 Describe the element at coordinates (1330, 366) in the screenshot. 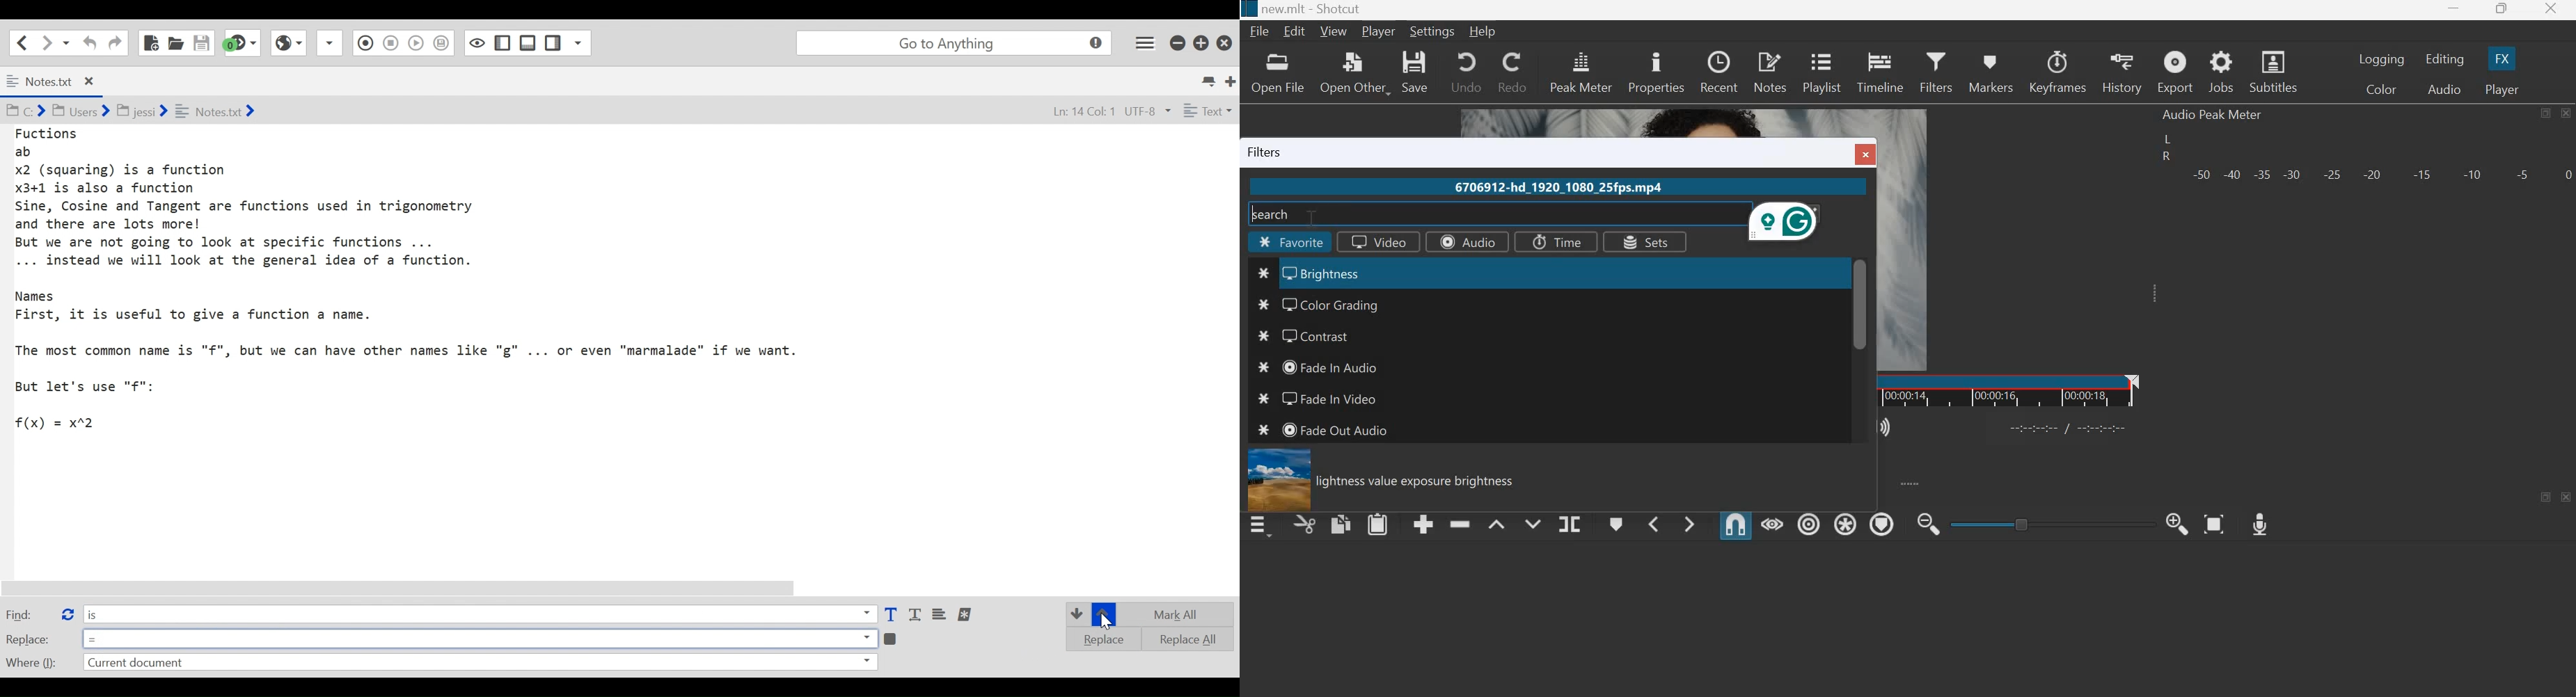

I see `fade in audio` at that location.